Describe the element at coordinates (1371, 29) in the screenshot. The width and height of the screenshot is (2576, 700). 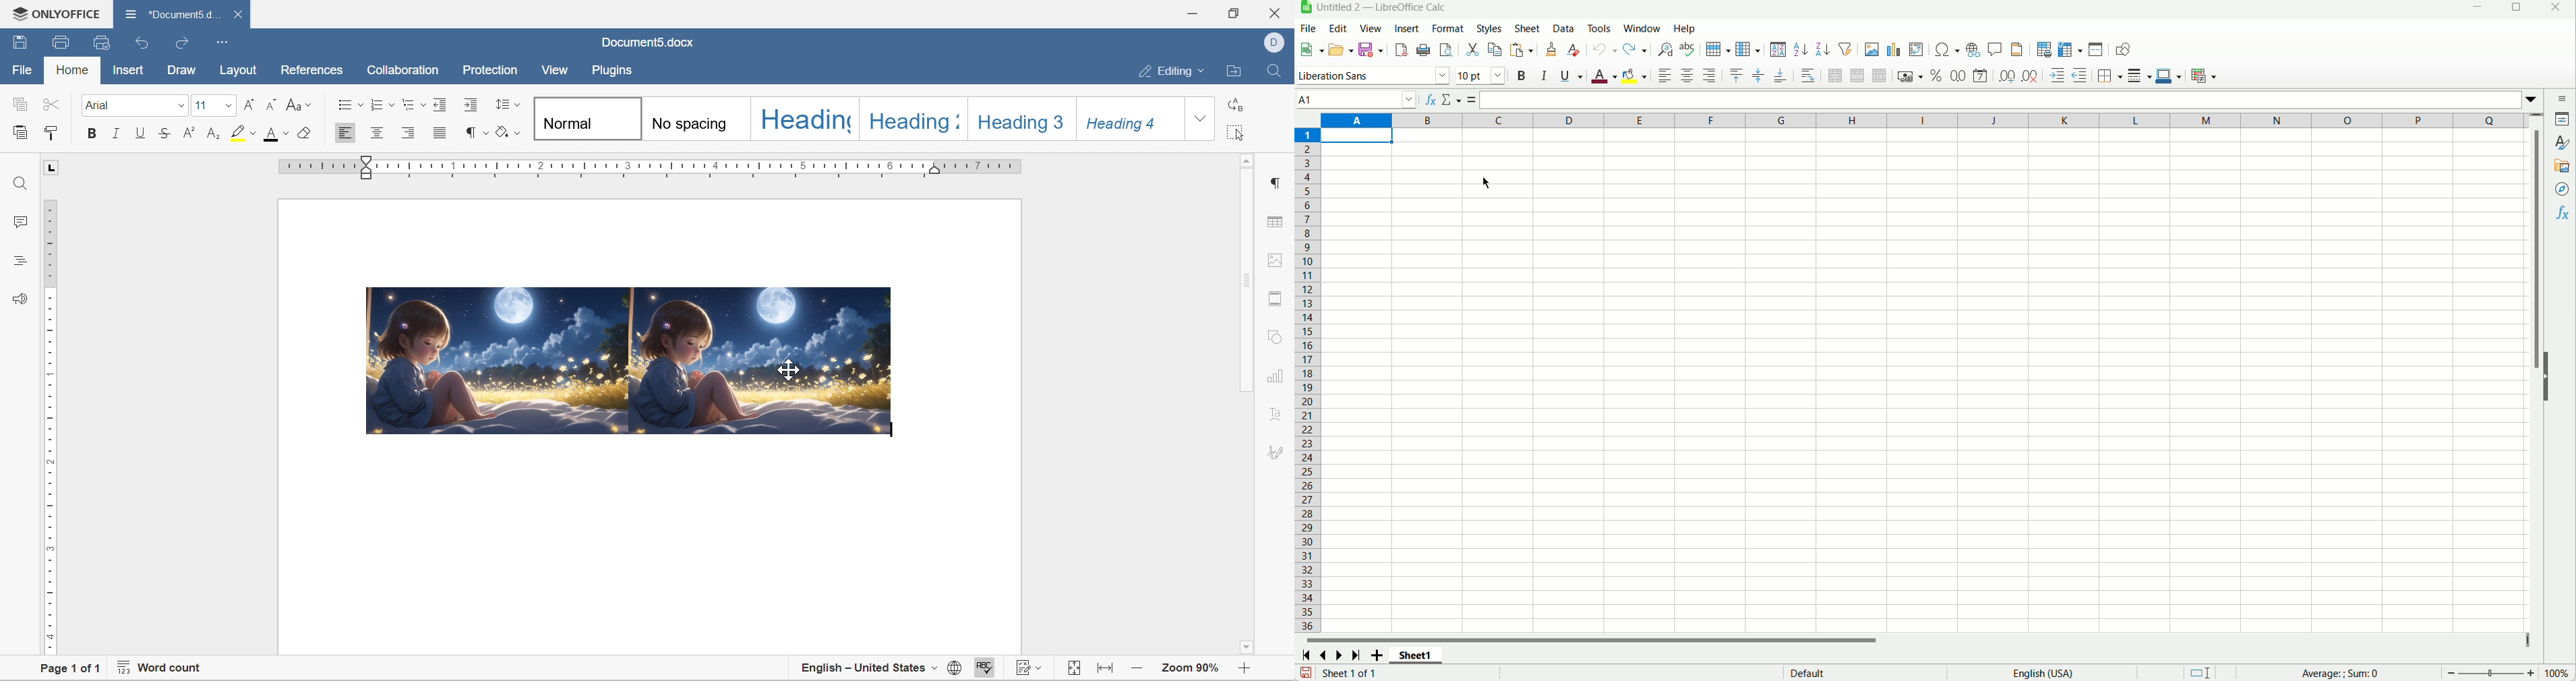
I see `View` at that location.